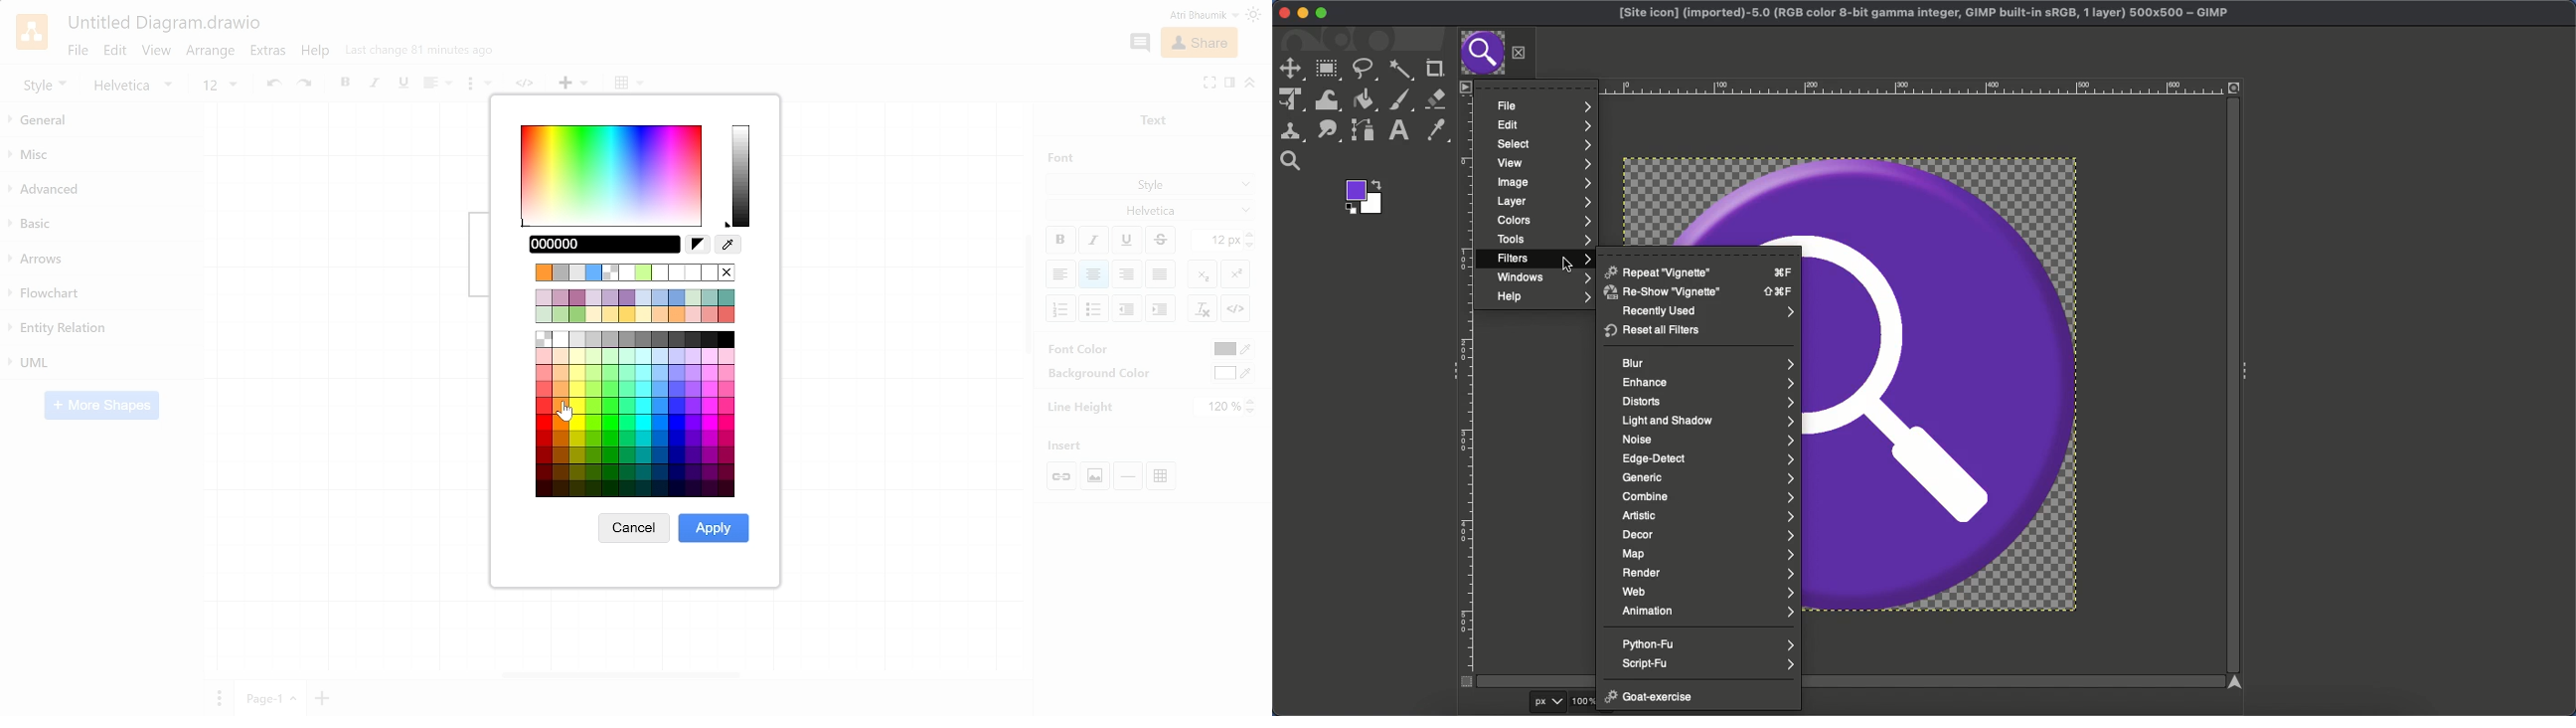 The width and height of the screenshot is (2576, 728). What do you see at coordinates (1080, 348) in the screenshot?
I see `font color` at bounding box center [1080, 348].